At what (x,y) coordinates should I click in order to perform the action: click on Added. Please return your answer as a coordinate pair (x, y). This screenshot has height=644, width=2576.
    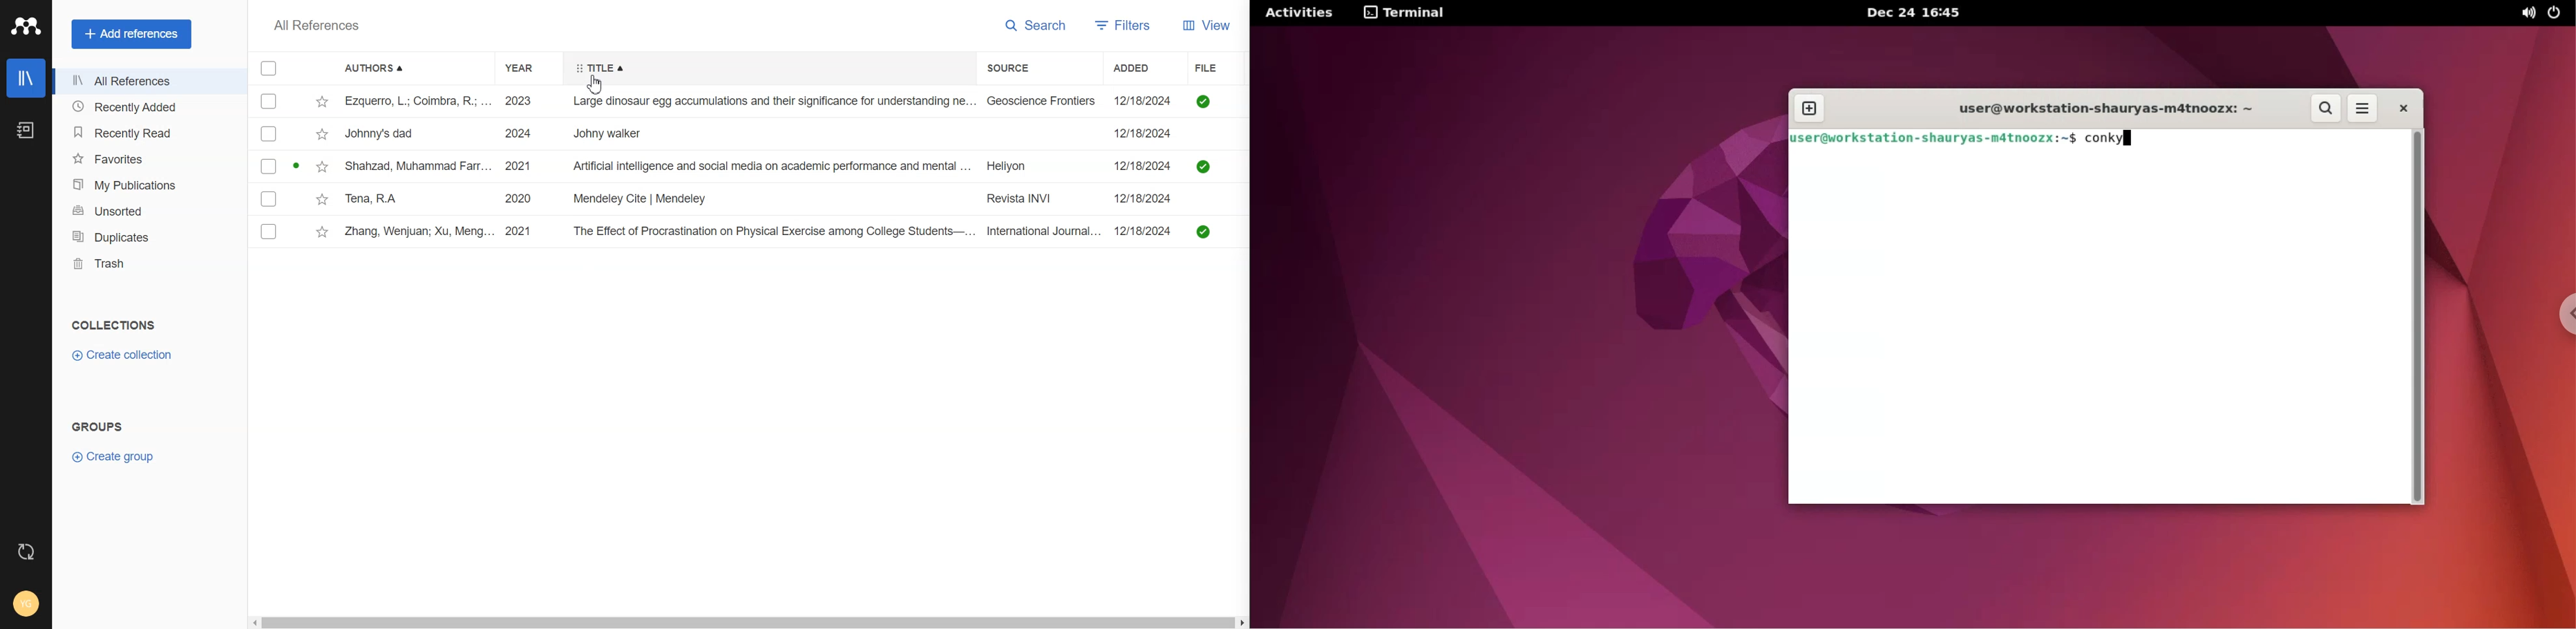
    Looking at the image, I should click on (1146, 68).